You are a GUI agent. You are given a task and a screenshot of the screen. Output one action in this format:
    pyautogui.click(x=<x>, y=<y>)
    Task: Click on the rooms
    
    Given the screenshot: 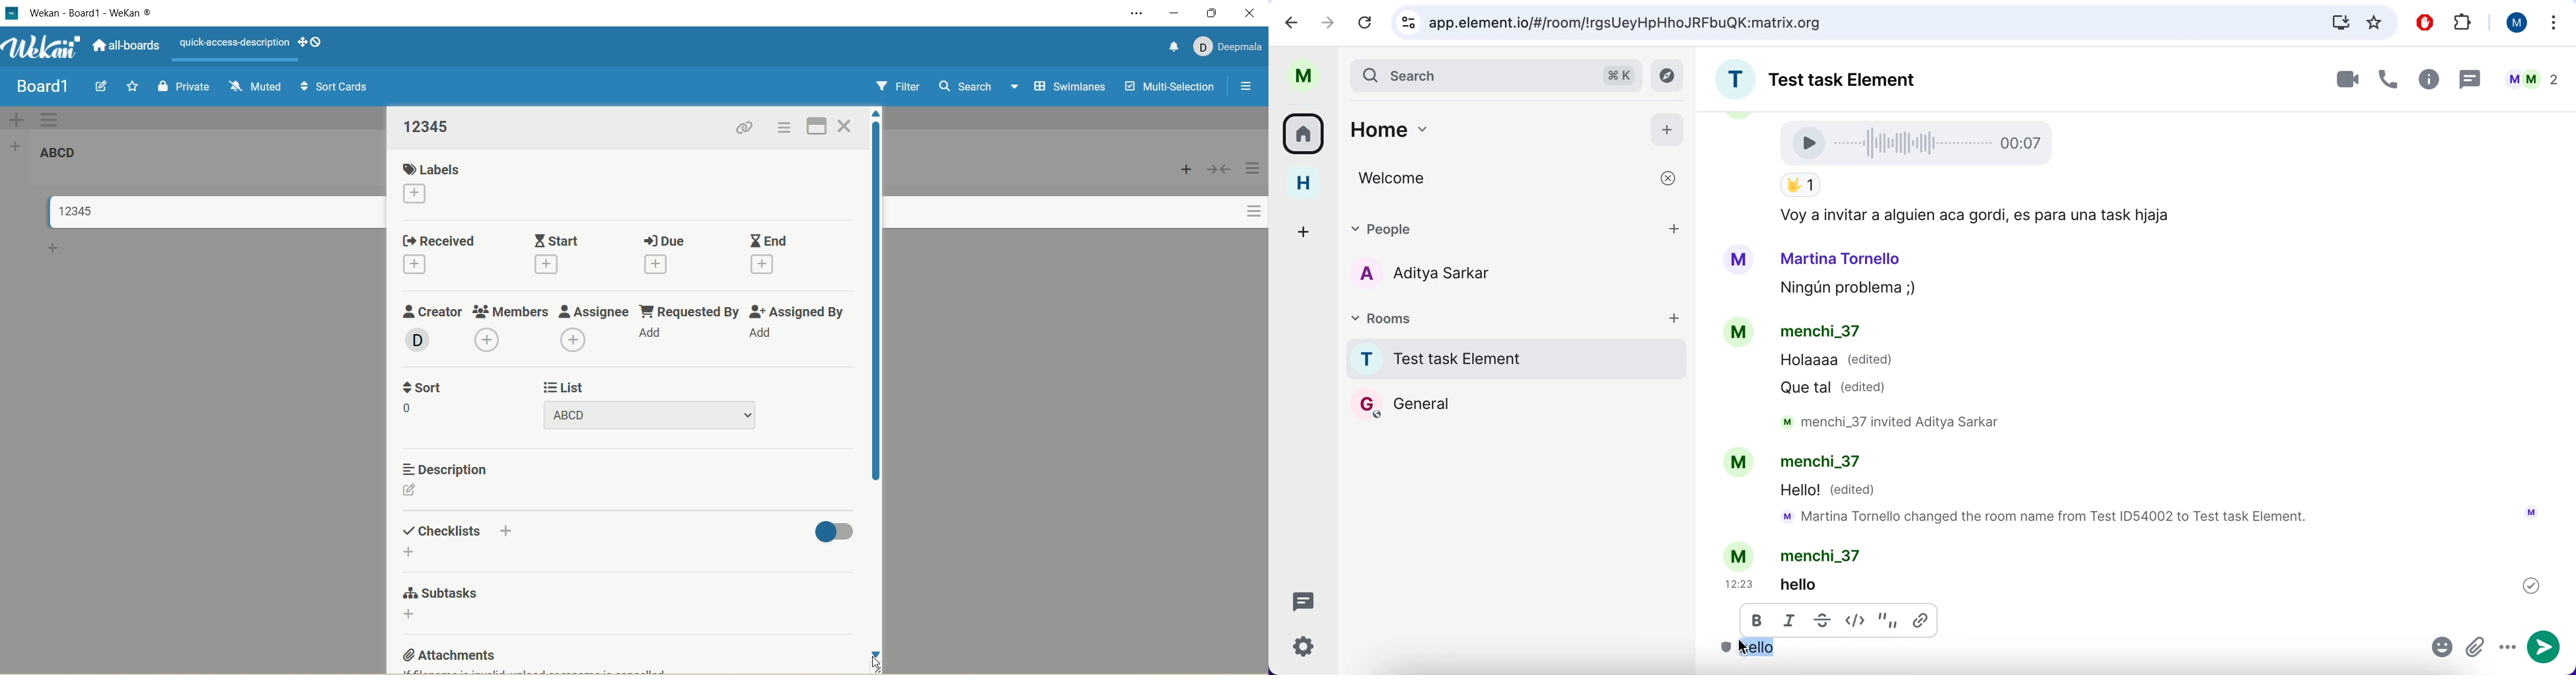 What is the action you would take?
    pyautogui.click(x=1436, y=317)
    